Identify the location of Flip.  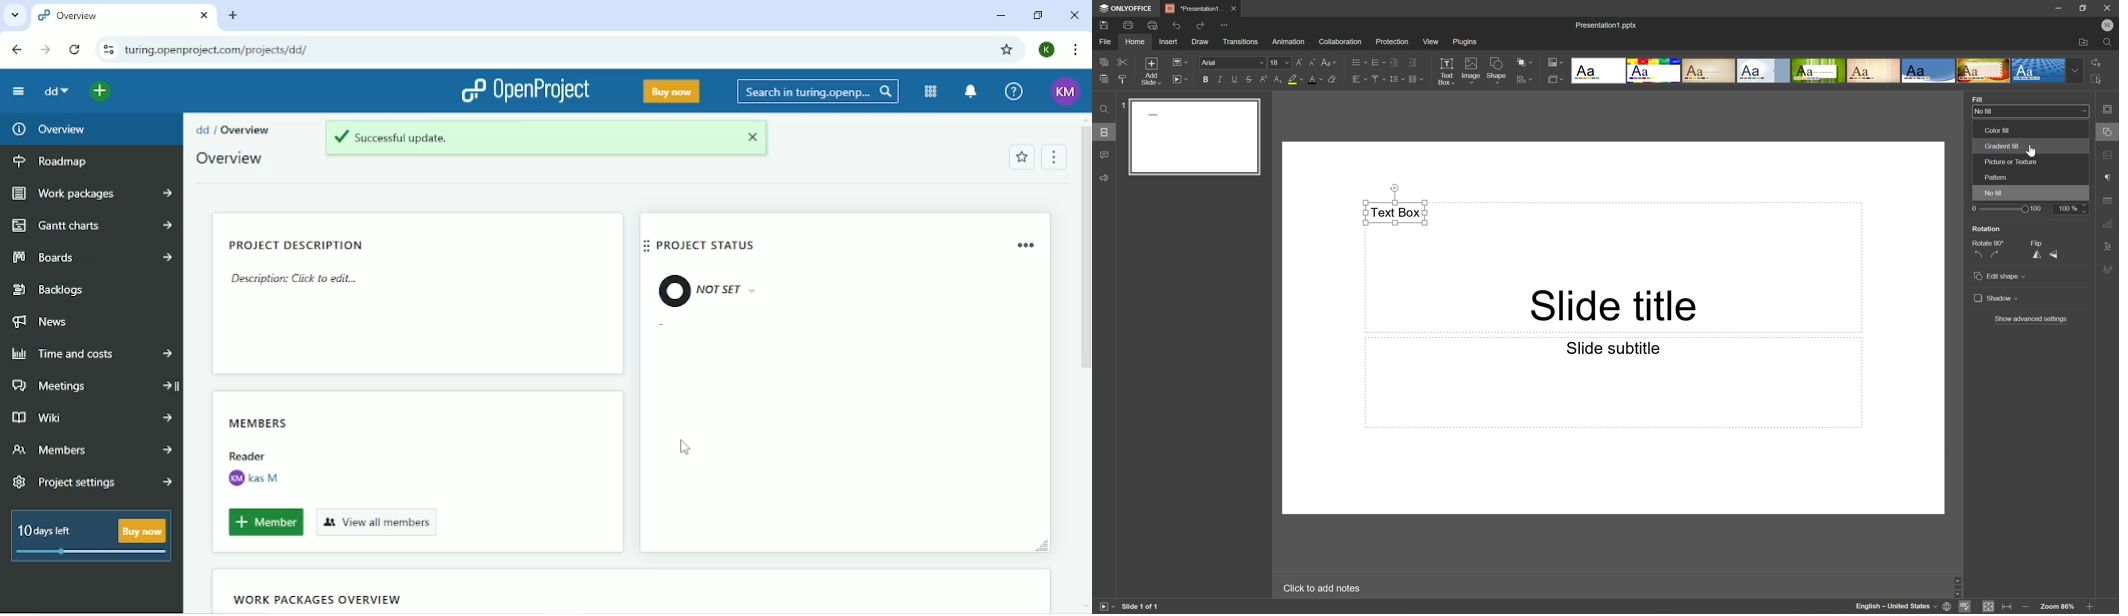
(2038, 242).